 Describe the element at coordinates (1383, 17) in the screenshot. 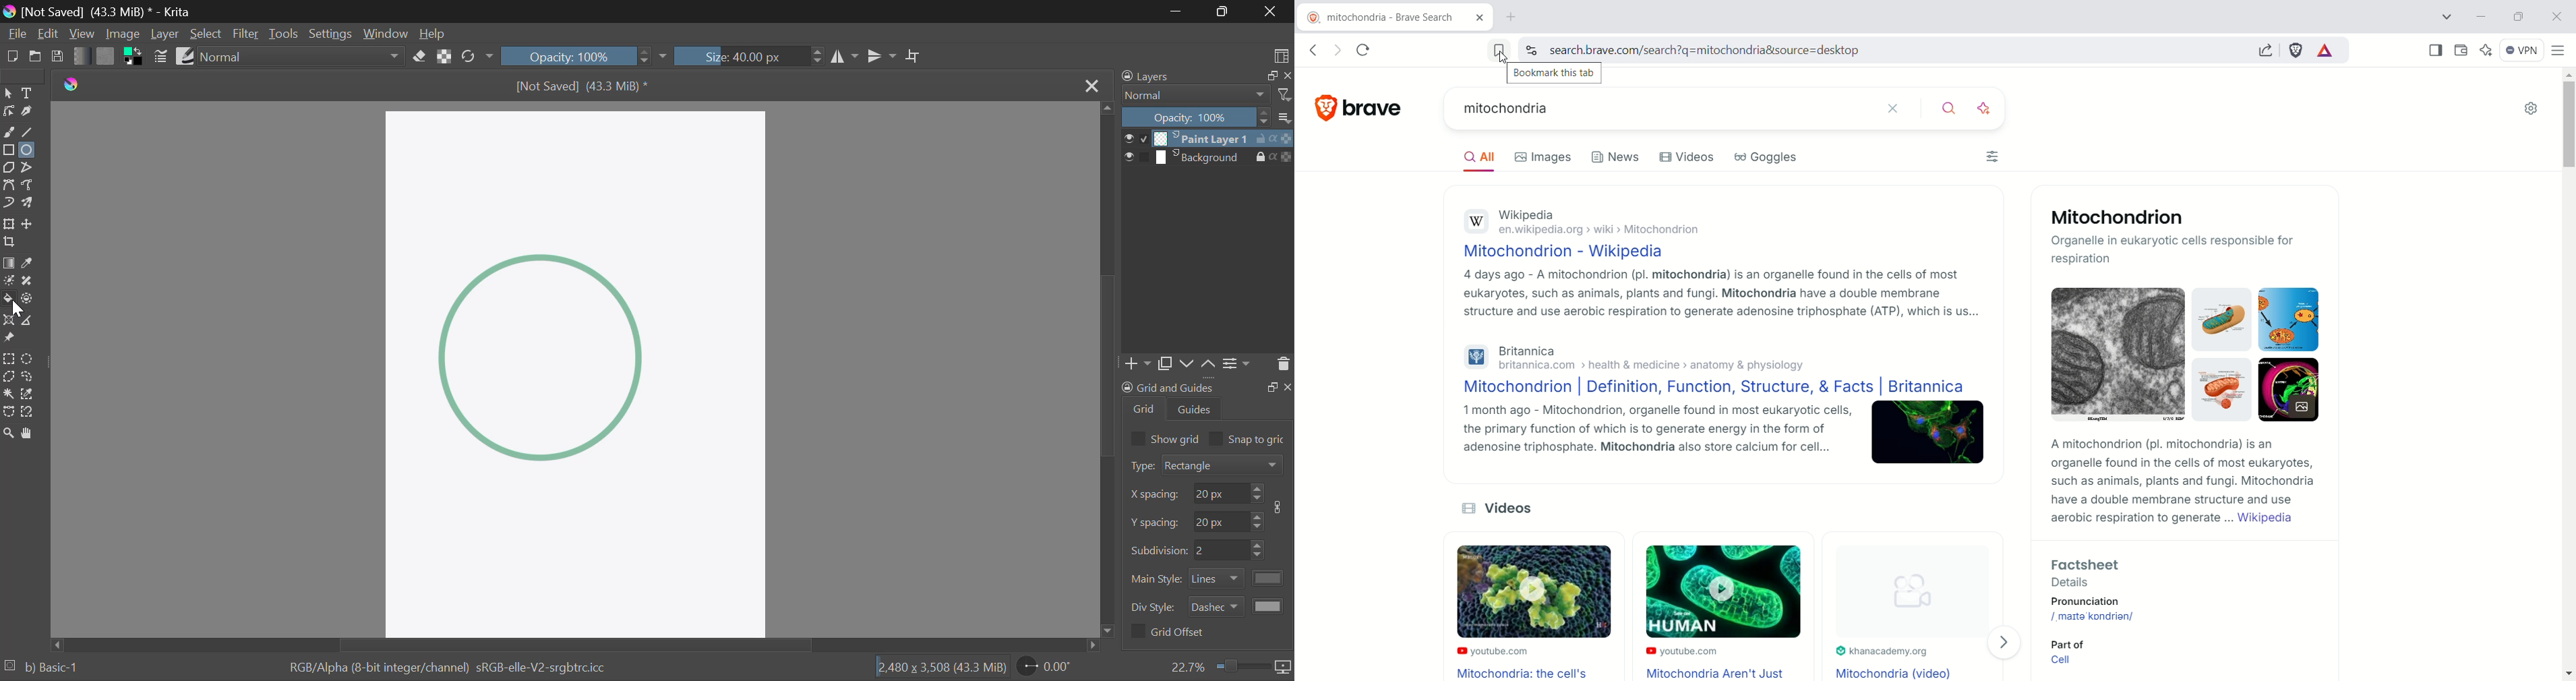

I see `current tab` at that location.